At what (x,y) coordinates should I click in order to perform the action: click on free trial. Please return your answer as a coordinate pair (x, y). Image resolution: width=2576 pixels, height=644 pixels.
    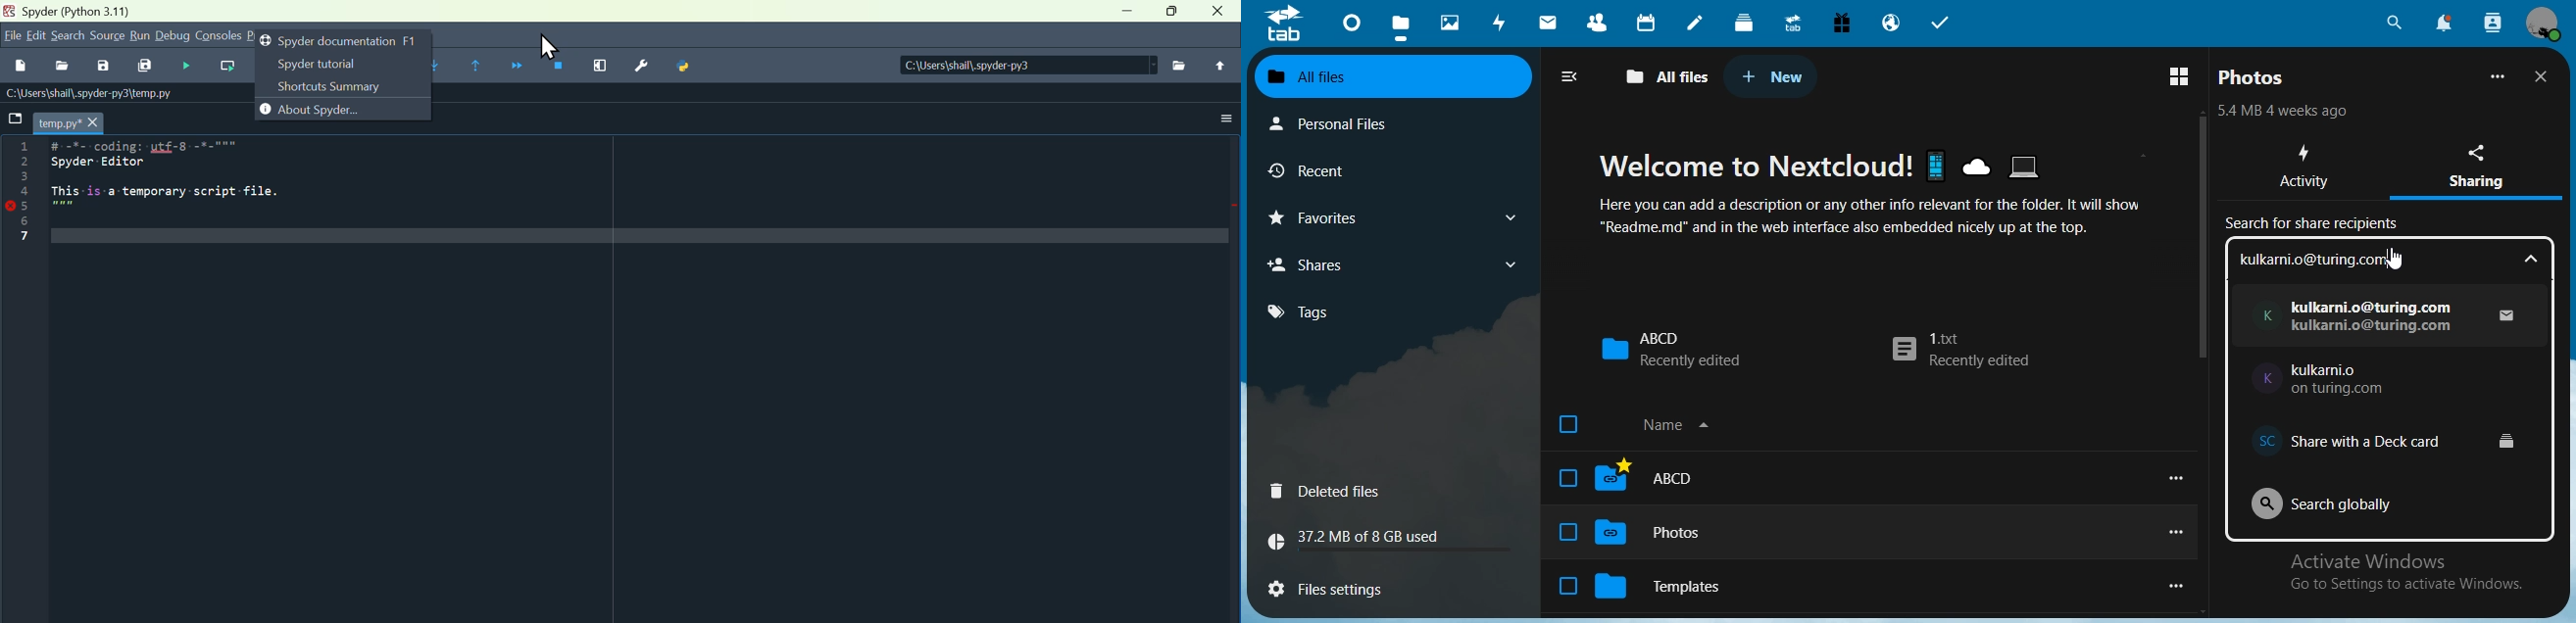
    Looking at the image, I should click on (1842, 24).